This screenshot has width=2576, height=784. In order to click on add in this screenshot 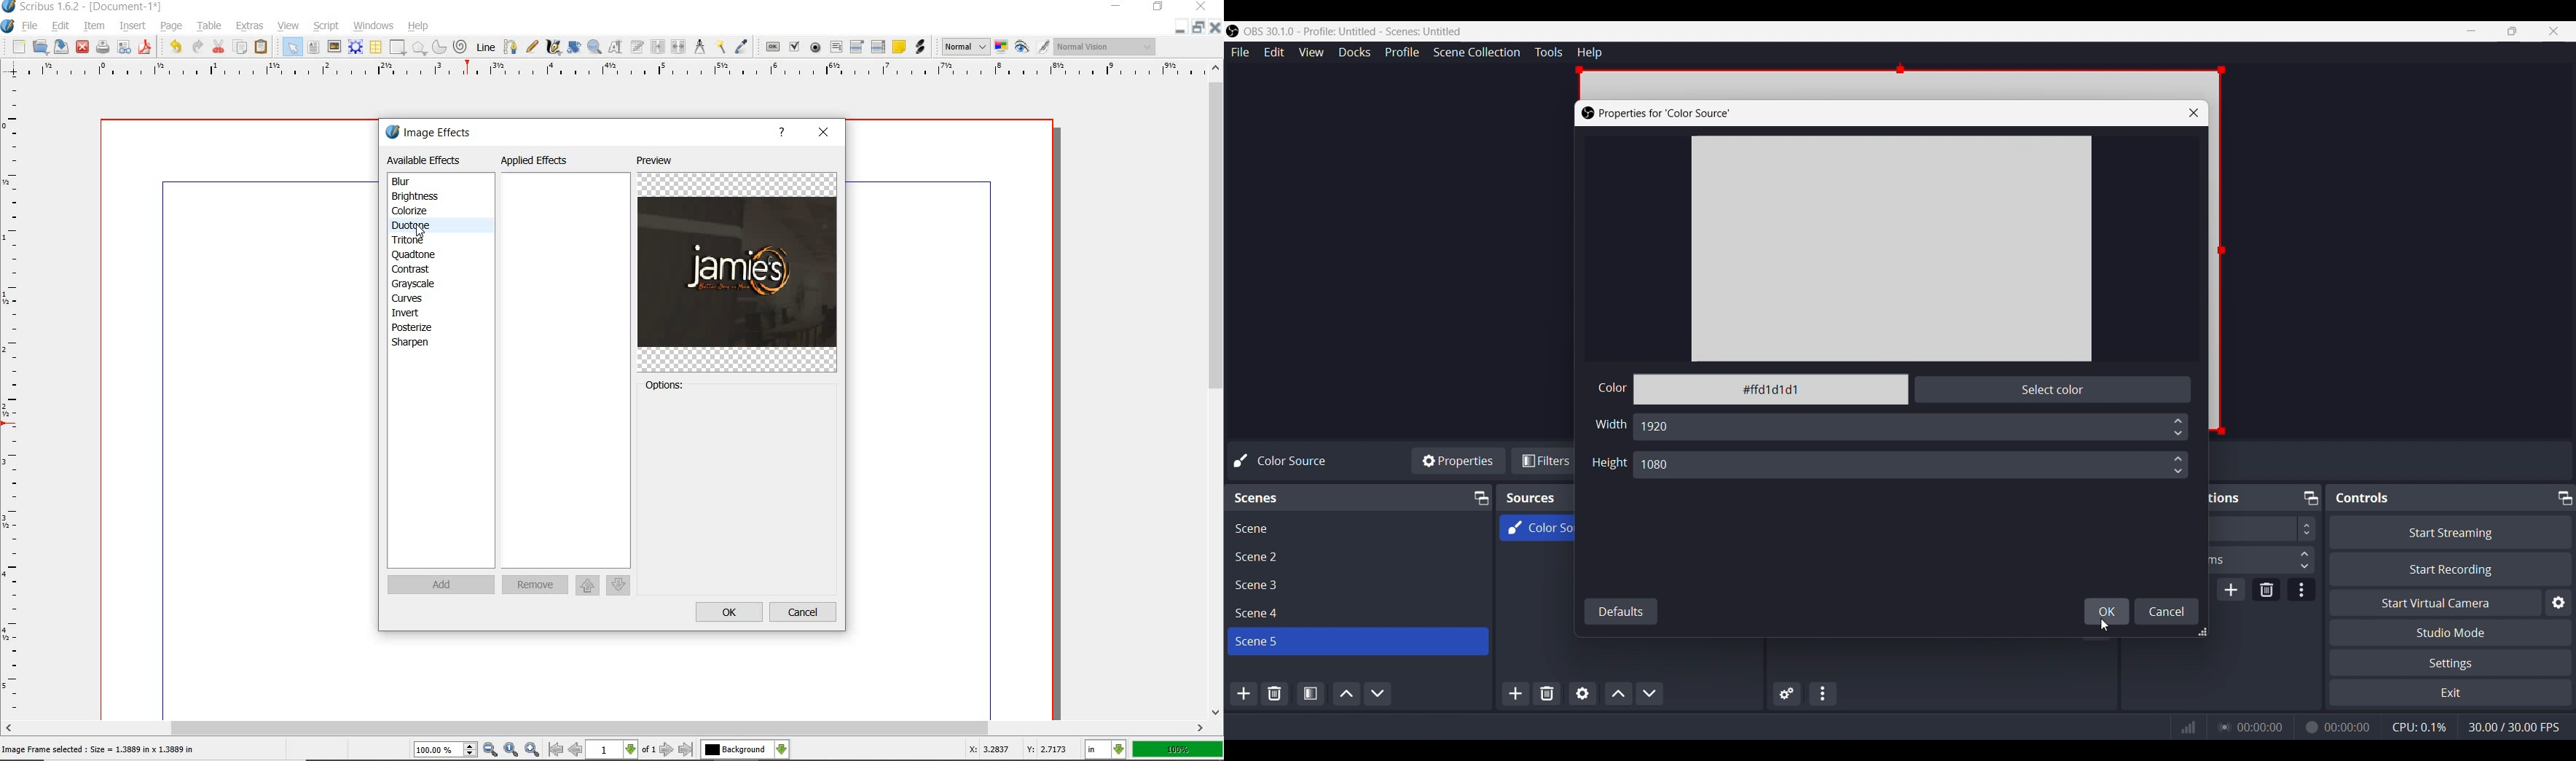, I will do `click(441, 585)`.